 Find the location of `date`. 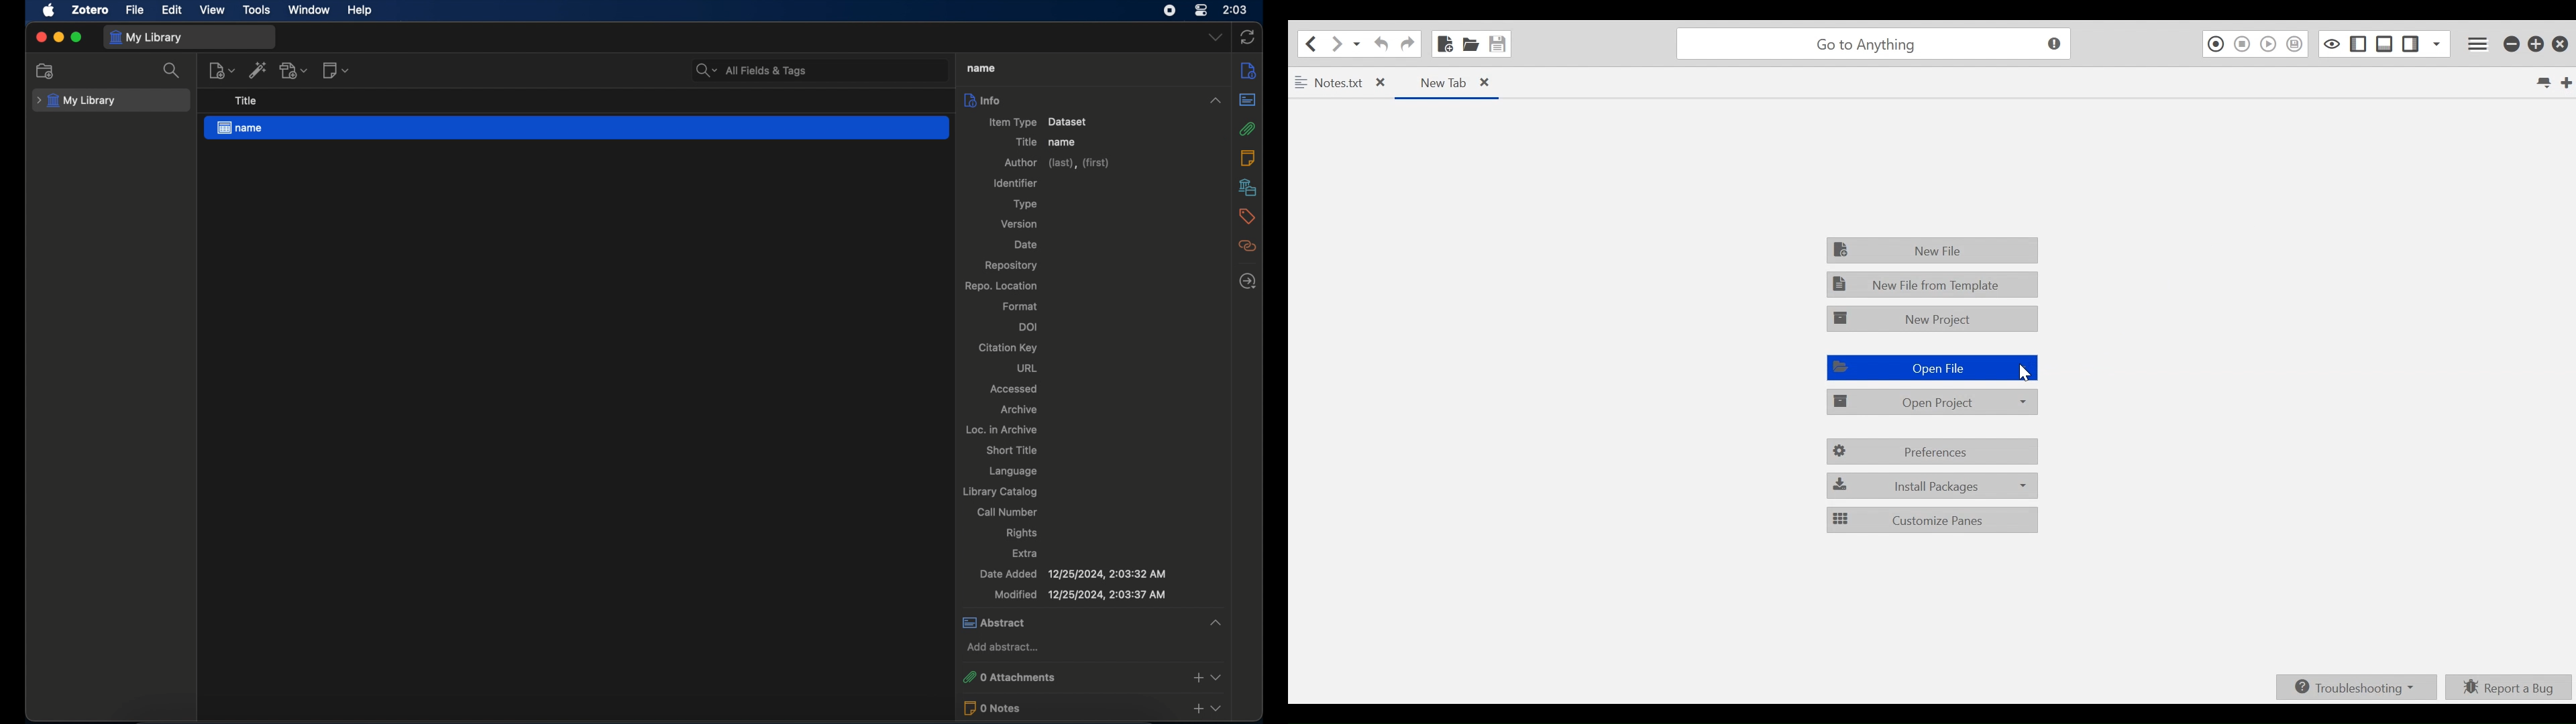

date is located at coordinates (1026, 244).